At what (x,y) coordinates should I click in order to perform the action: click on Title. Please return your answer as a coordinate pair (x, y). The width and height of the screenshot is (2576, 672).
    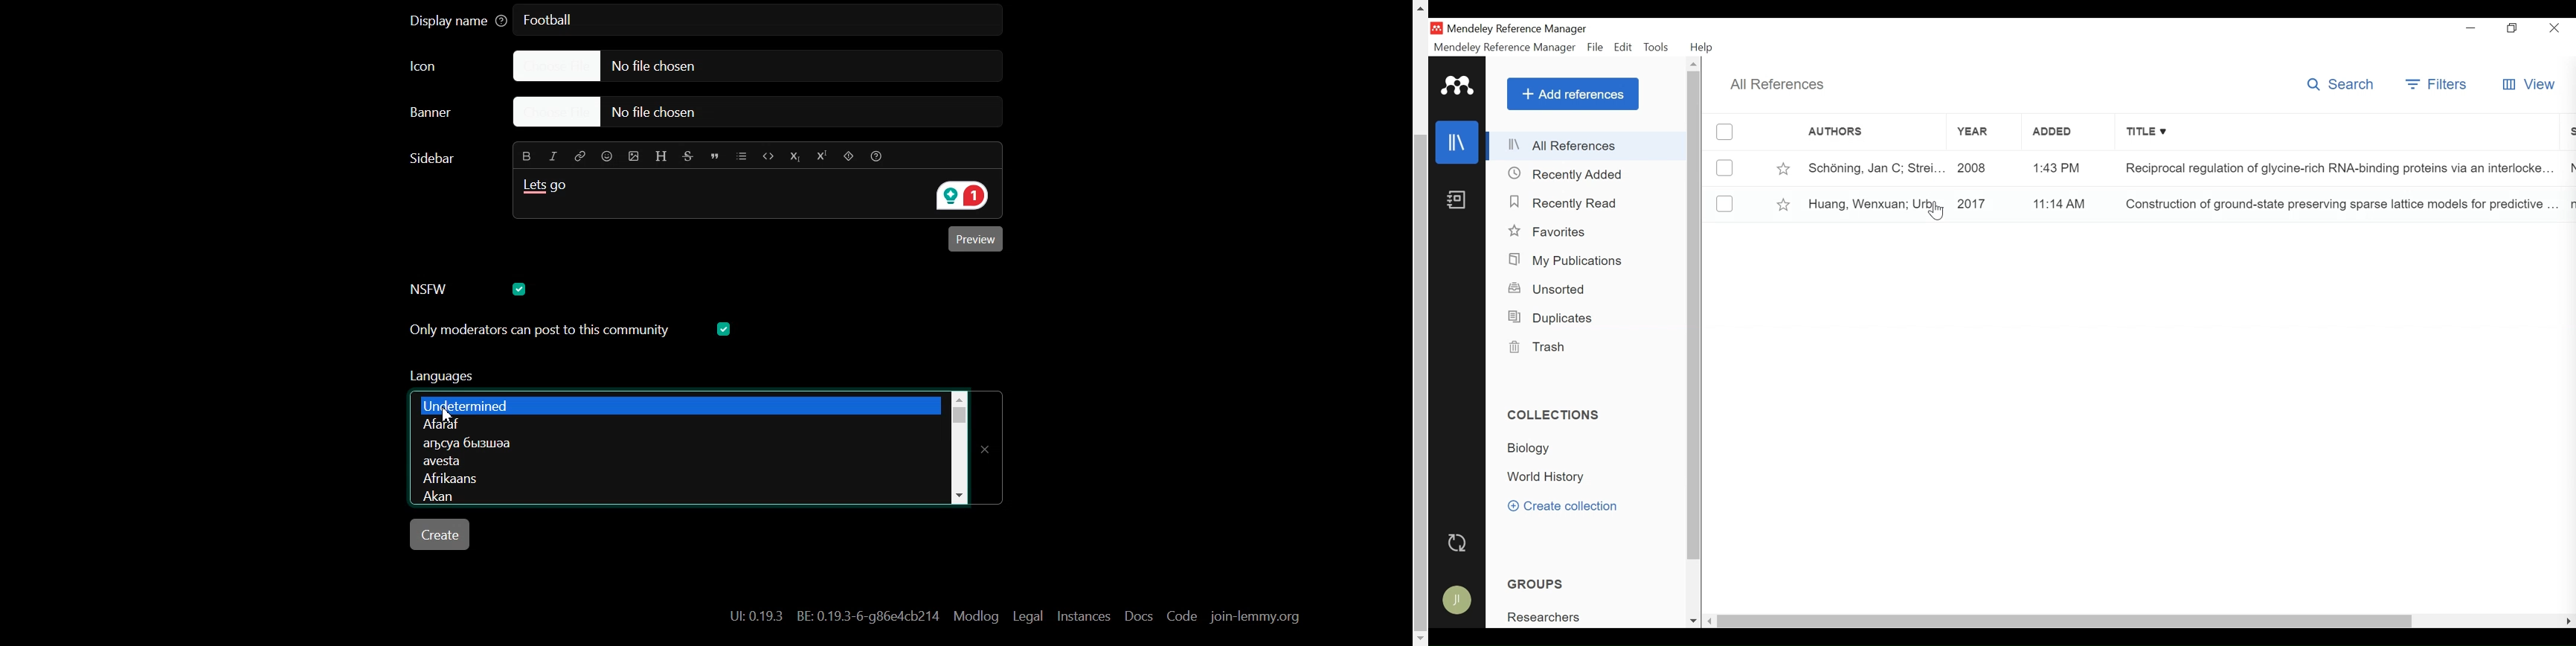
    Looking at the image, I should click on (2339, 203).